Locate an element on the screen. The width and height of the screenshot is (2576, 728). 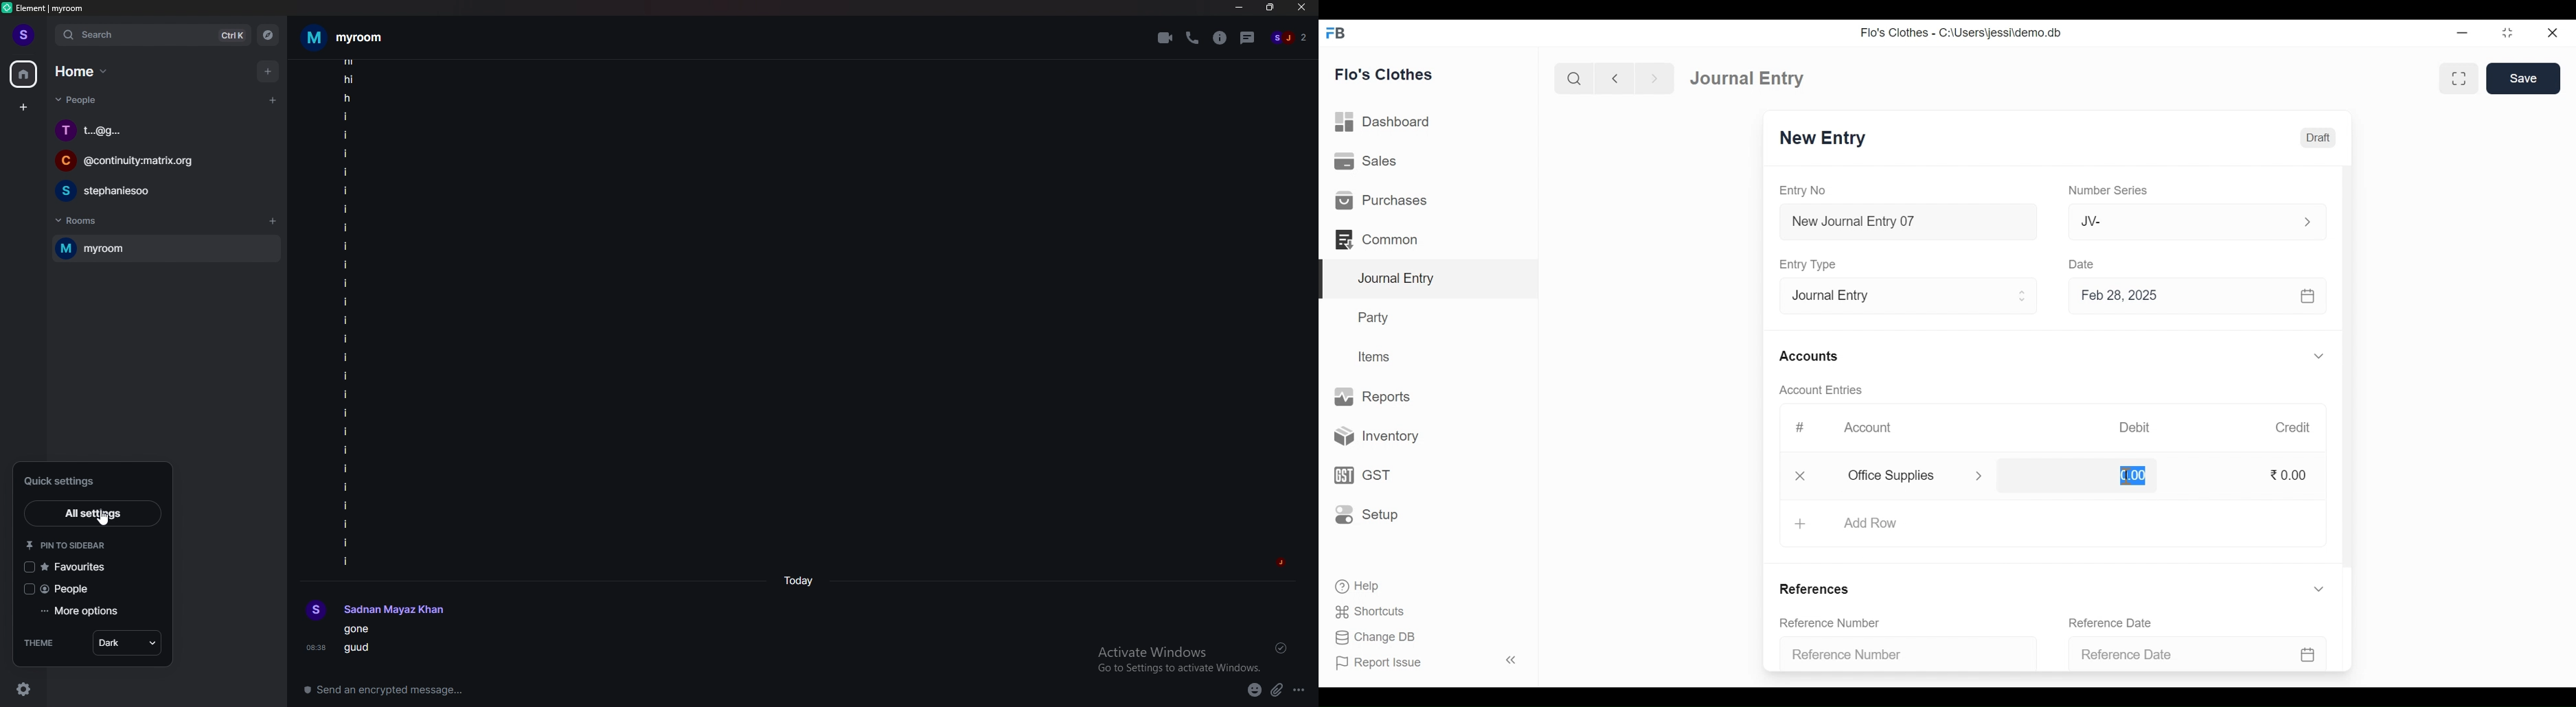
Entry Type is located at coordinates (1811, 264).